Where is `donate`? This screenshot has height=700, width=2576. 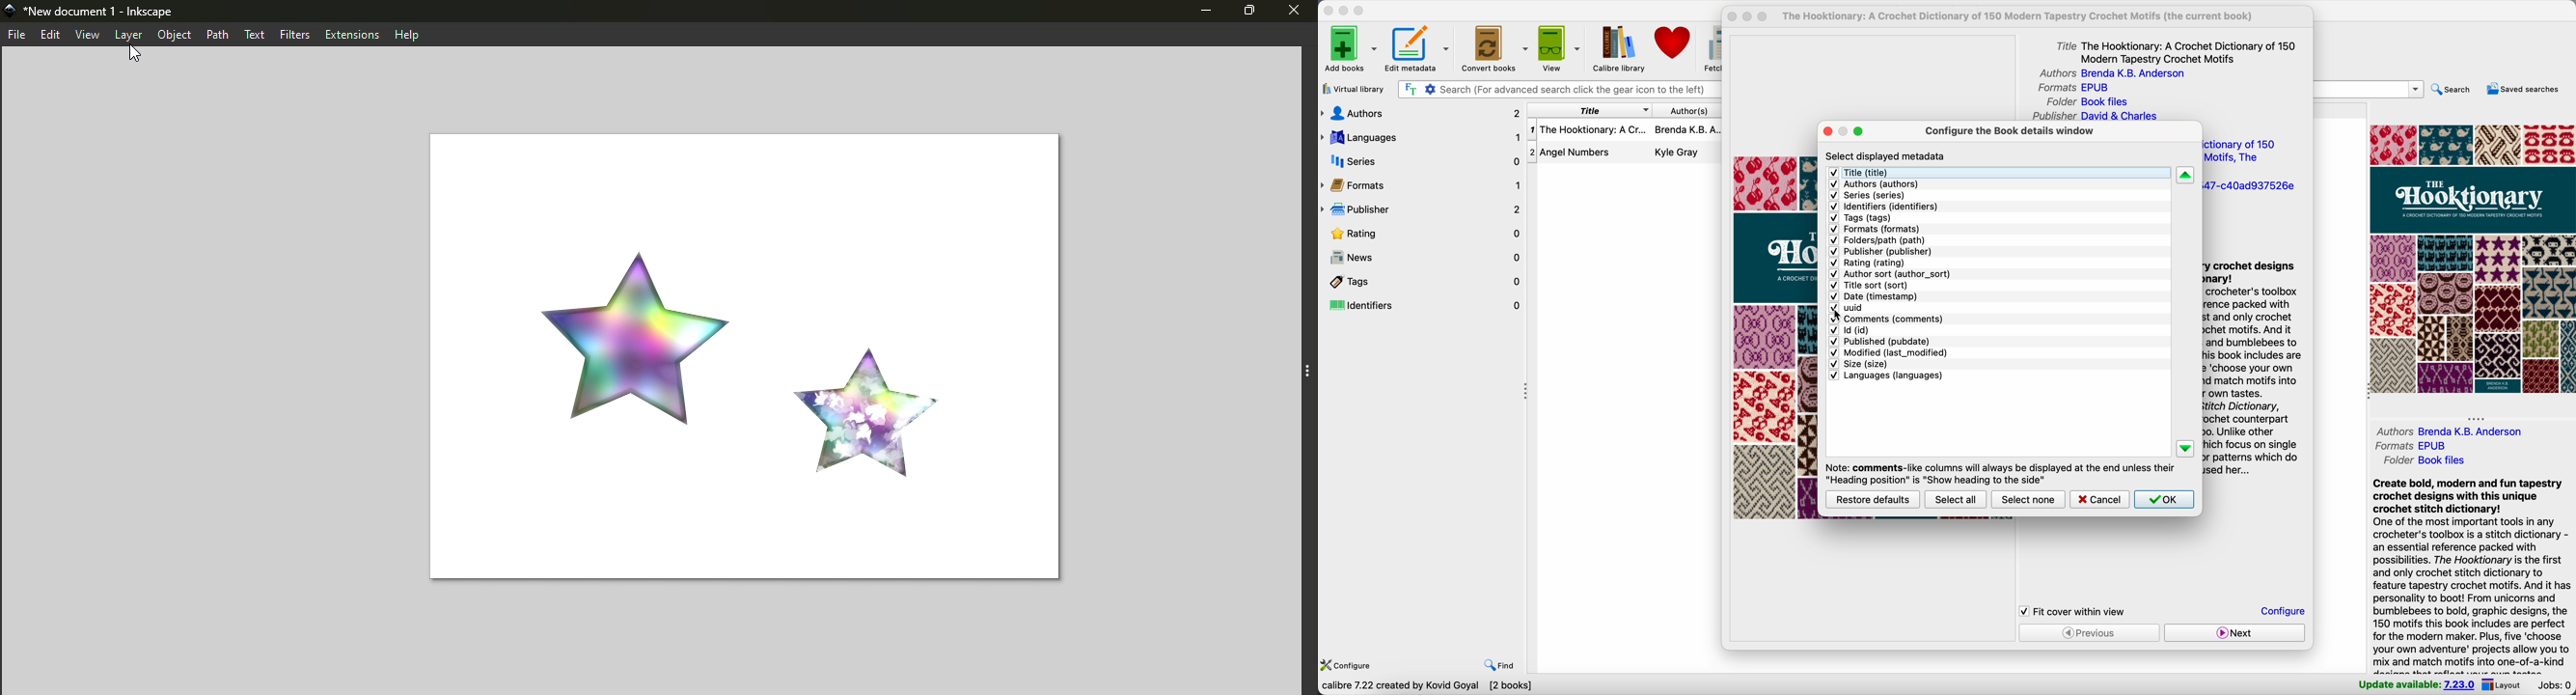 donate is located at coordinates (1675, 43).